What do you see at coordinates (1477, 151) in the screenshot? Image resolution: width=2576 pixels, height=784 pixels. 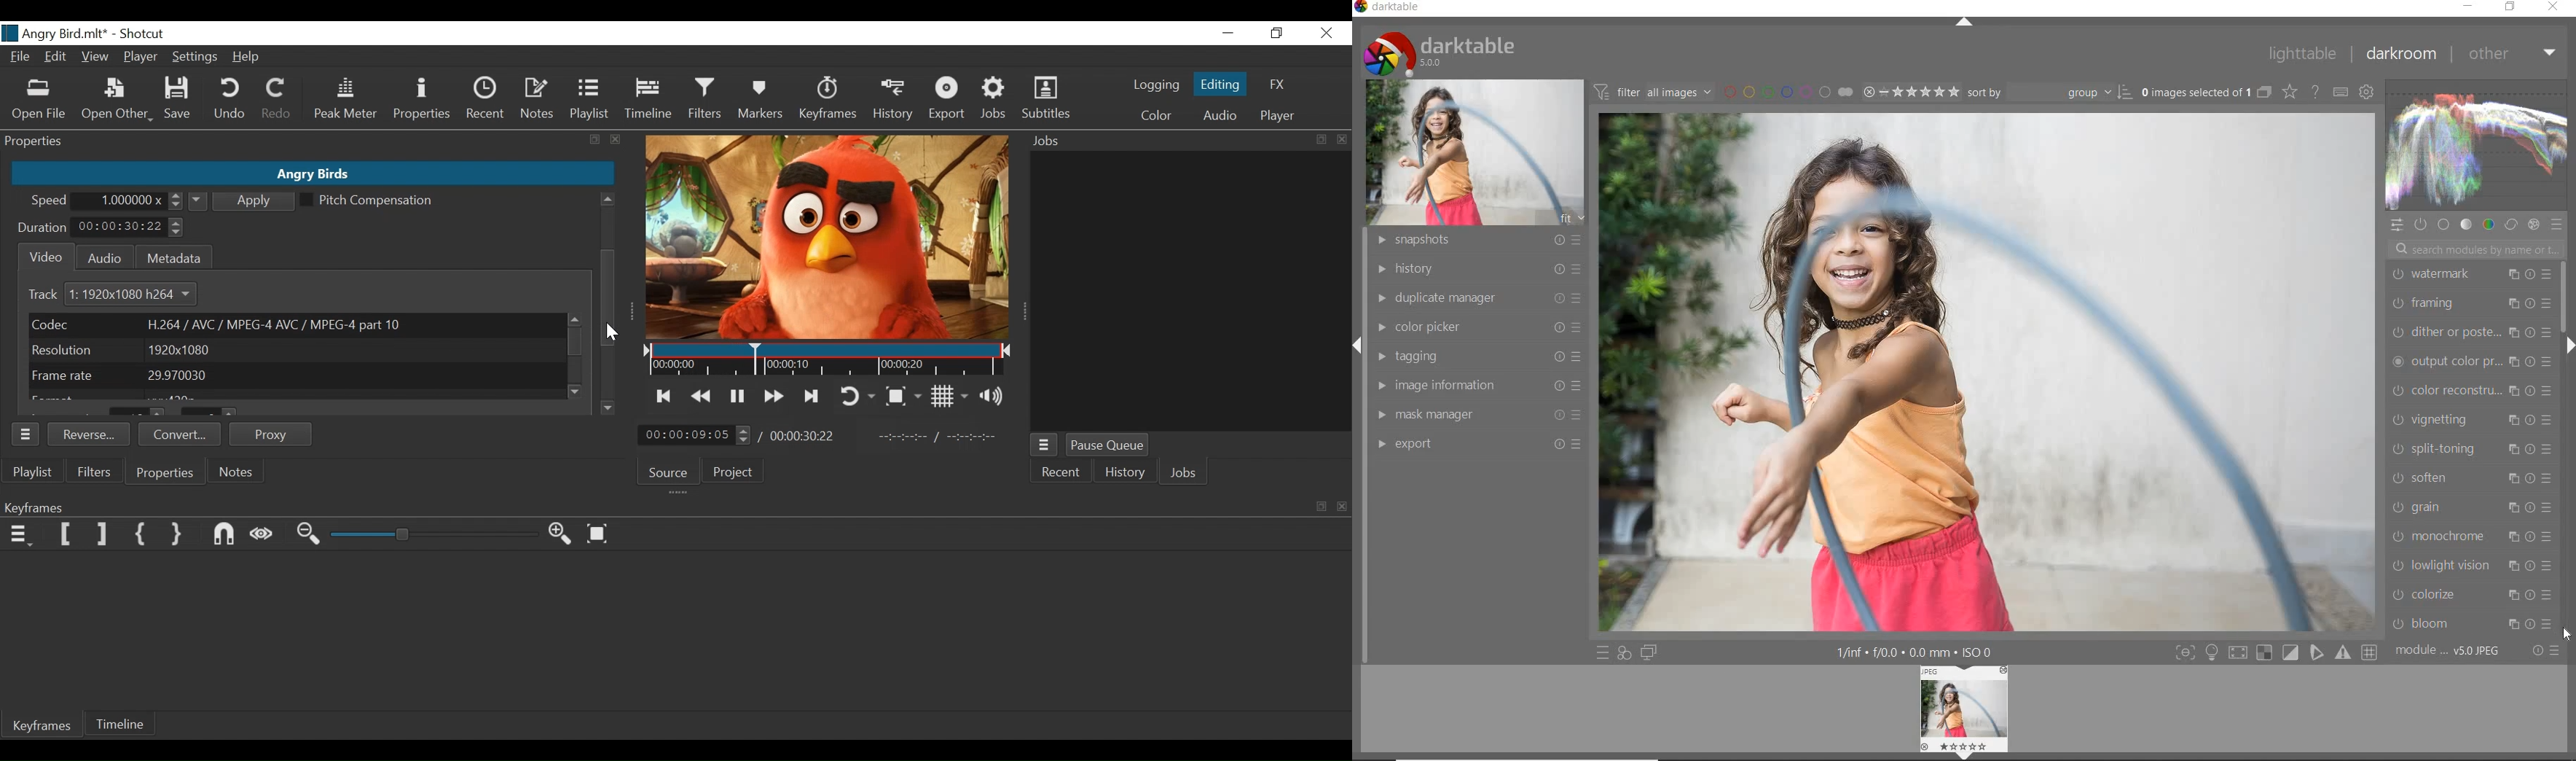 I see `image` at bounding box center [1477, 151].